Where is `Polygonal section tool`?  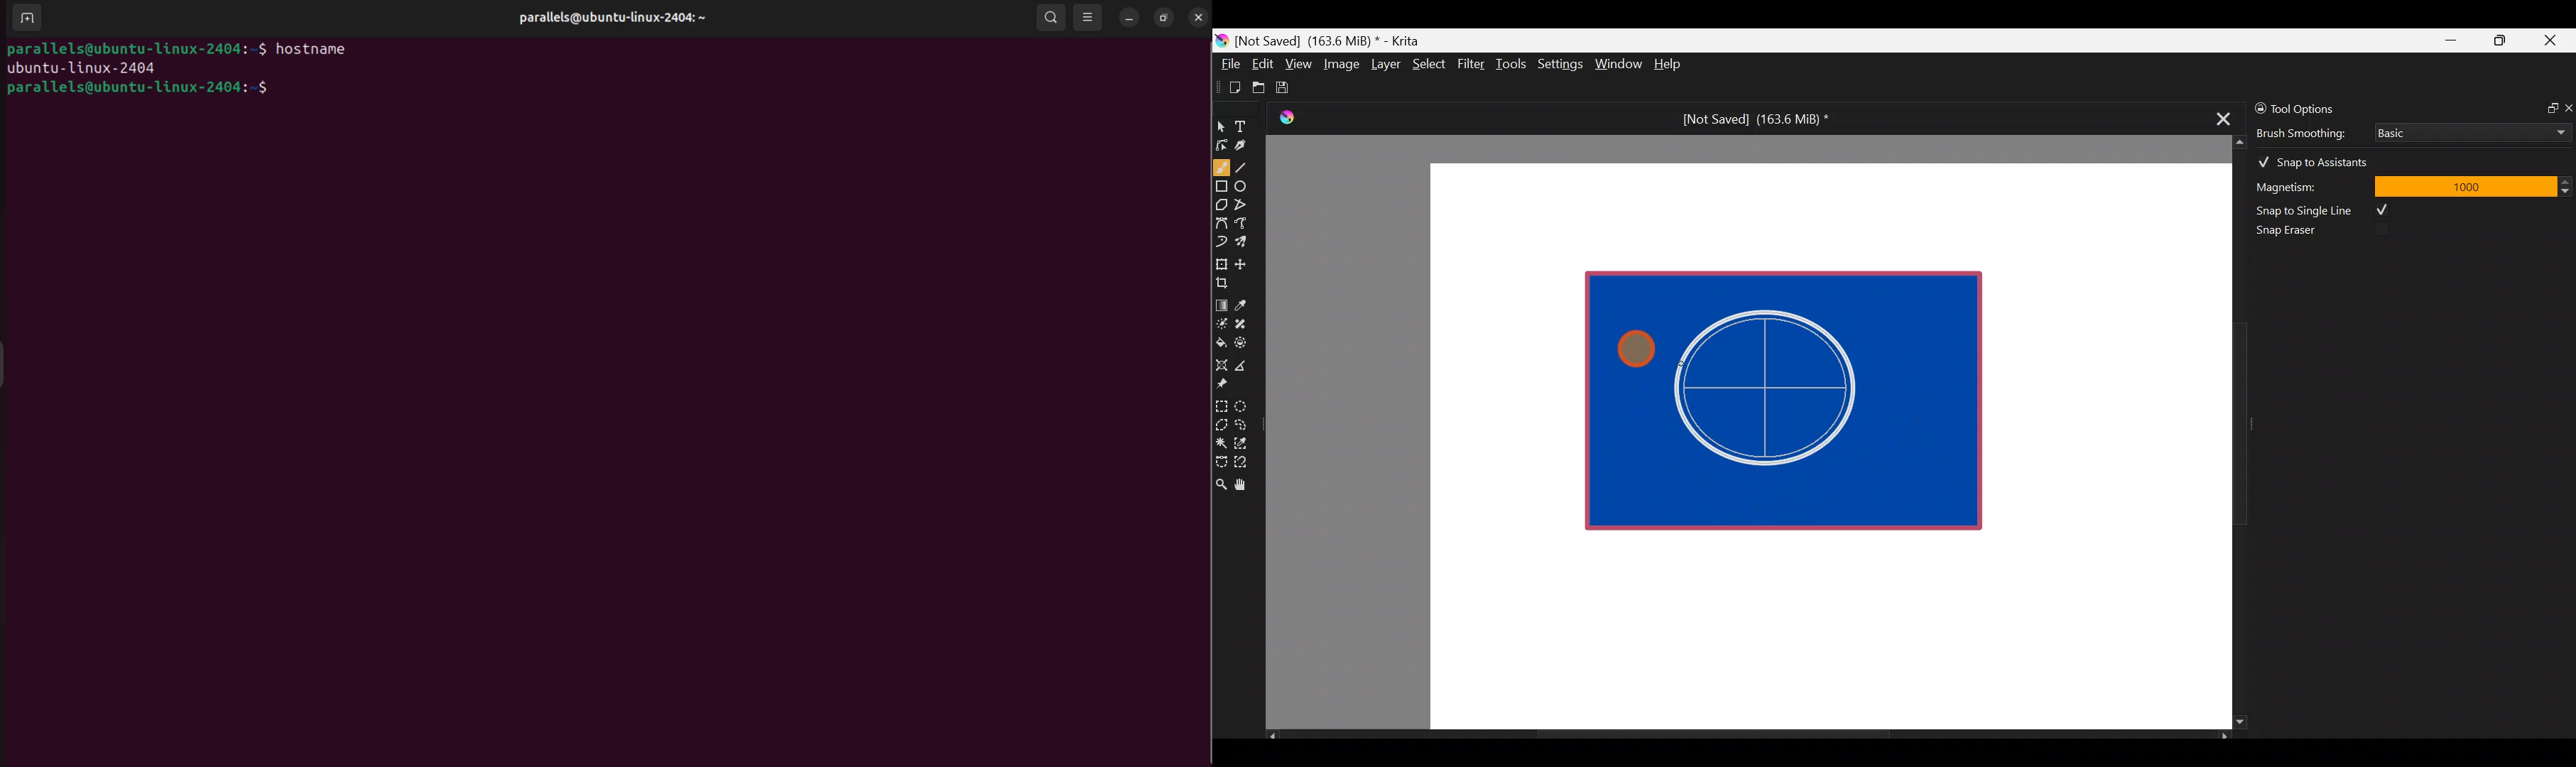
Polygonal section tool is located at coordinates (1221, 421).